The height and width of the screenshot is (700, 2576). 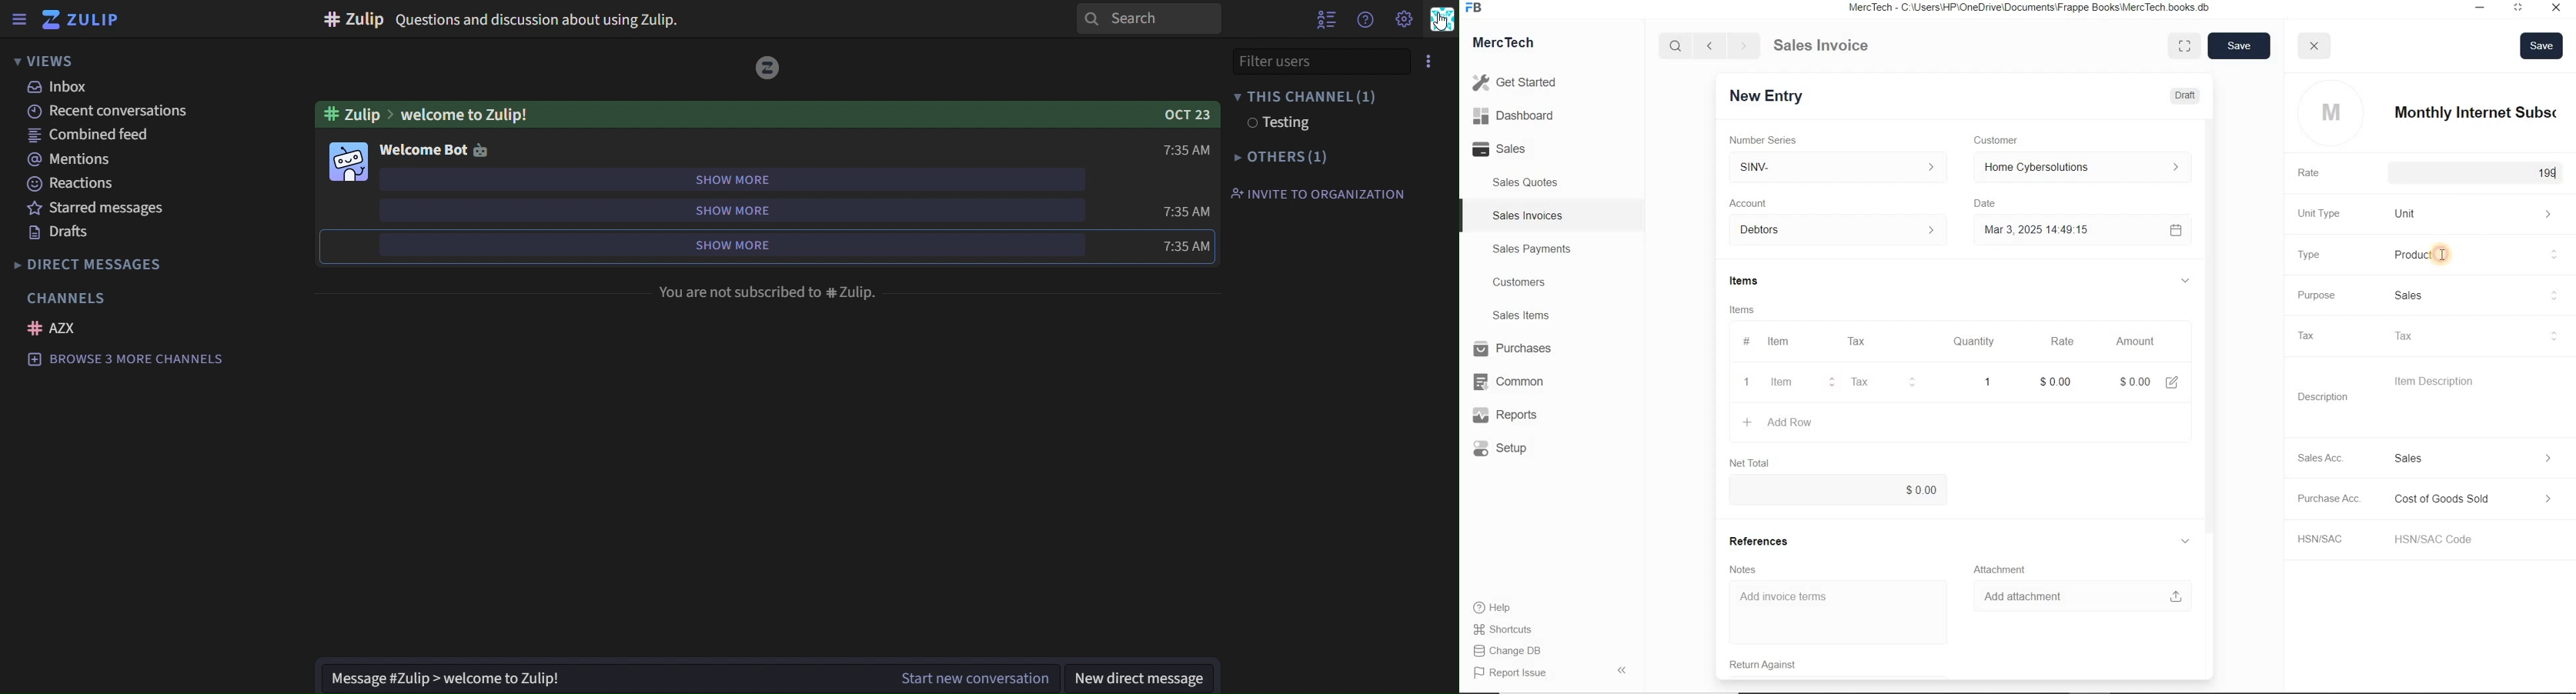 What do you see at coordinates (2477, 255) in the screenshot?
I see `Product` at bounding box center [2477, 255].